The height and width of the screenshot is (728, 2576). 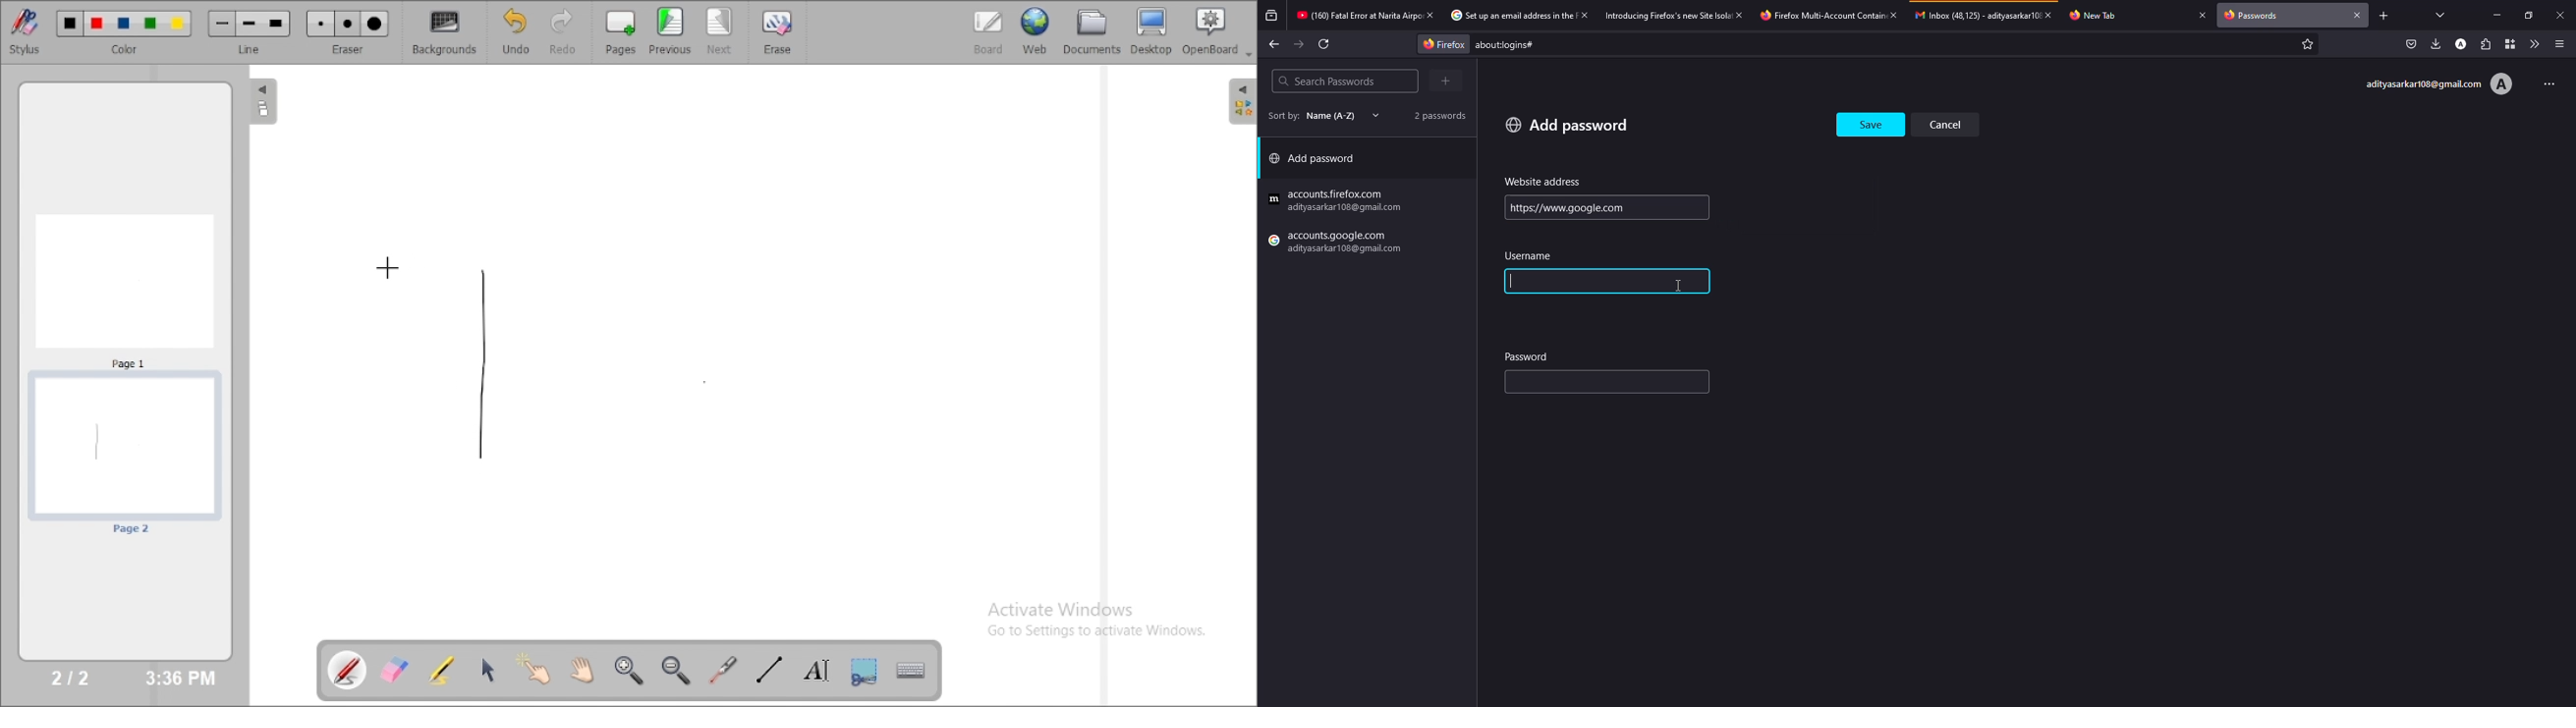 I want to click on refresh, so click(x=1325, y=44).